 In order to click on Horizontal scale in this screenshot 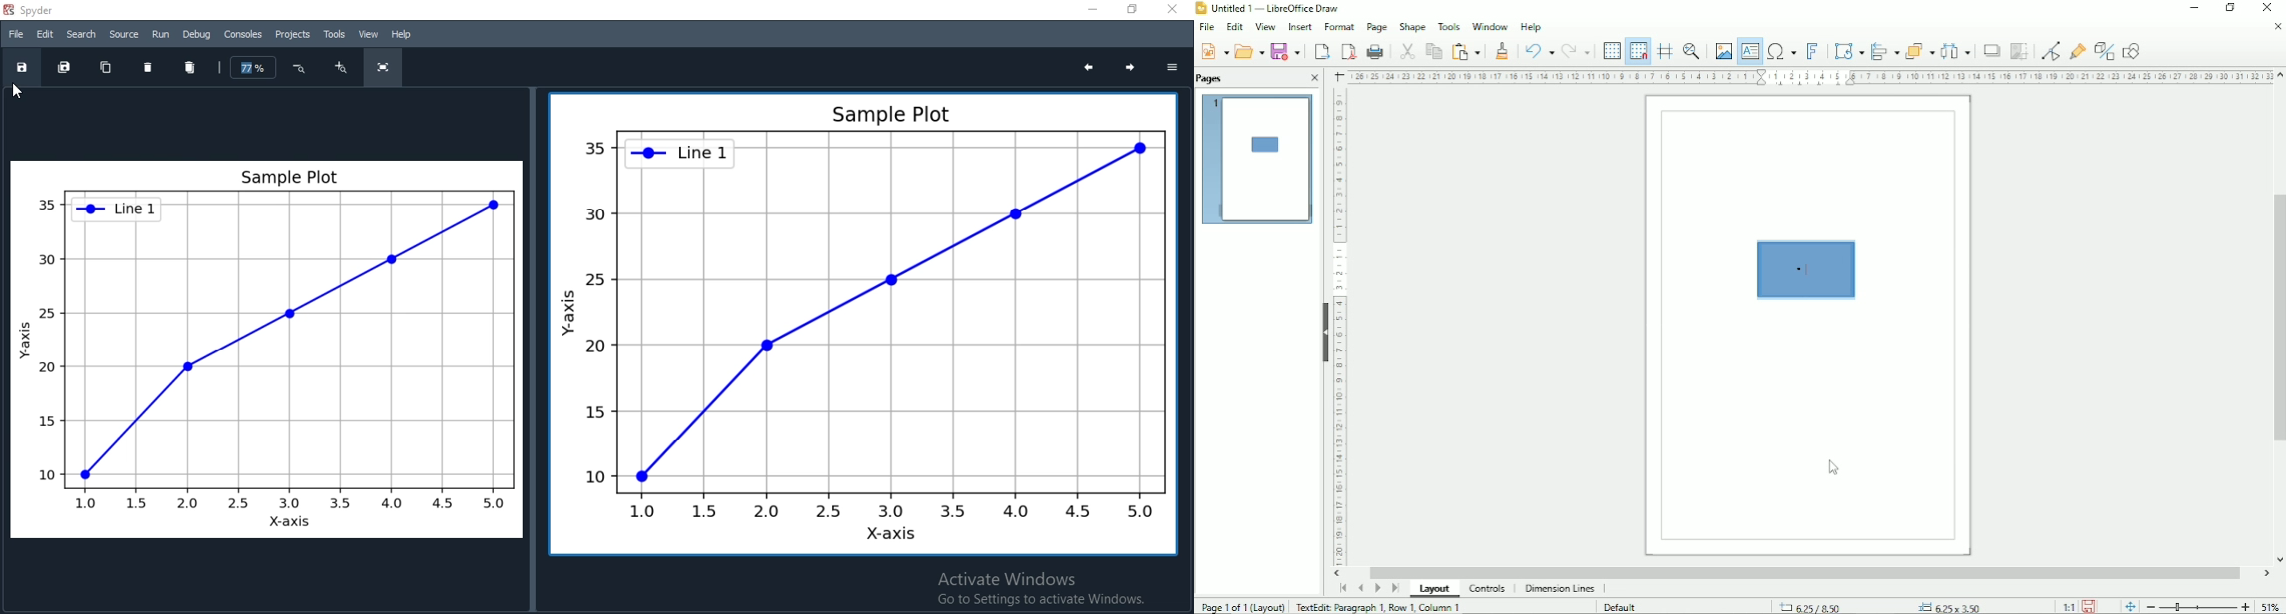, I will do `click(1811, 77)`.